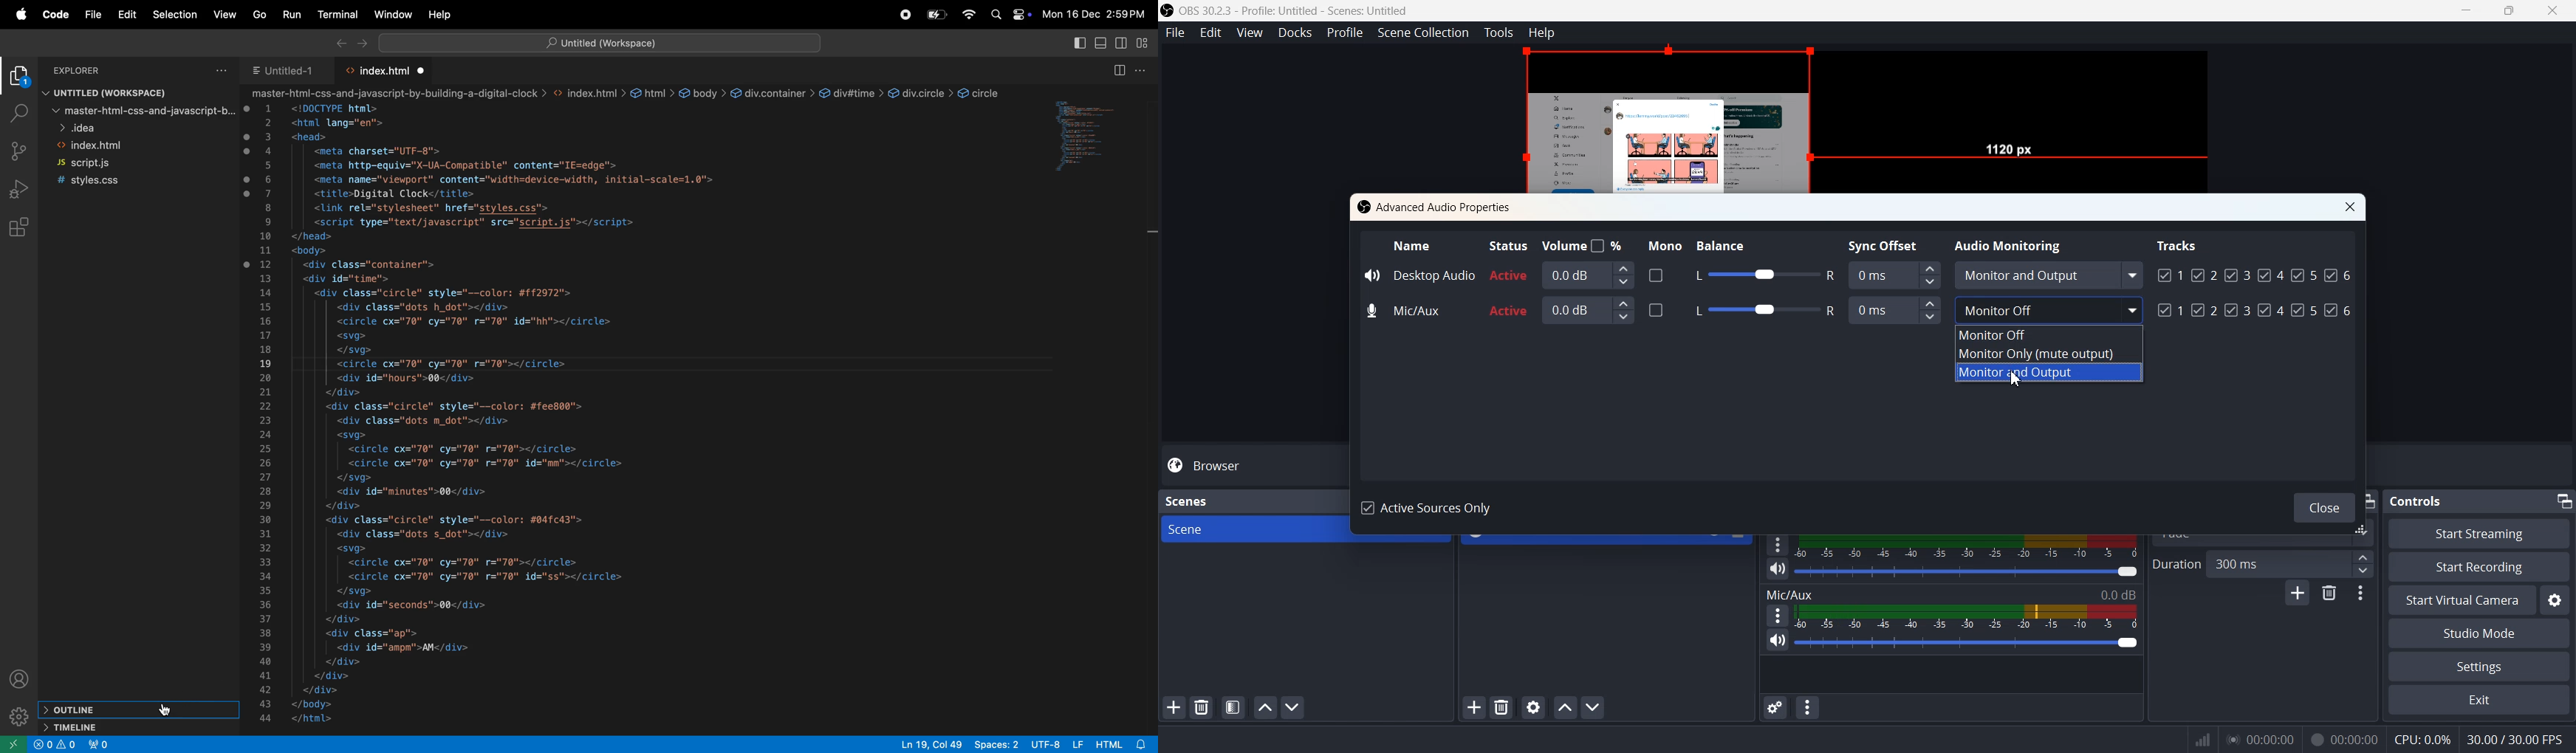  What do you see at coordinates (1760, 308) in the screenshot?
I see `Balance adjuster` at bounding box center [1760, 308].